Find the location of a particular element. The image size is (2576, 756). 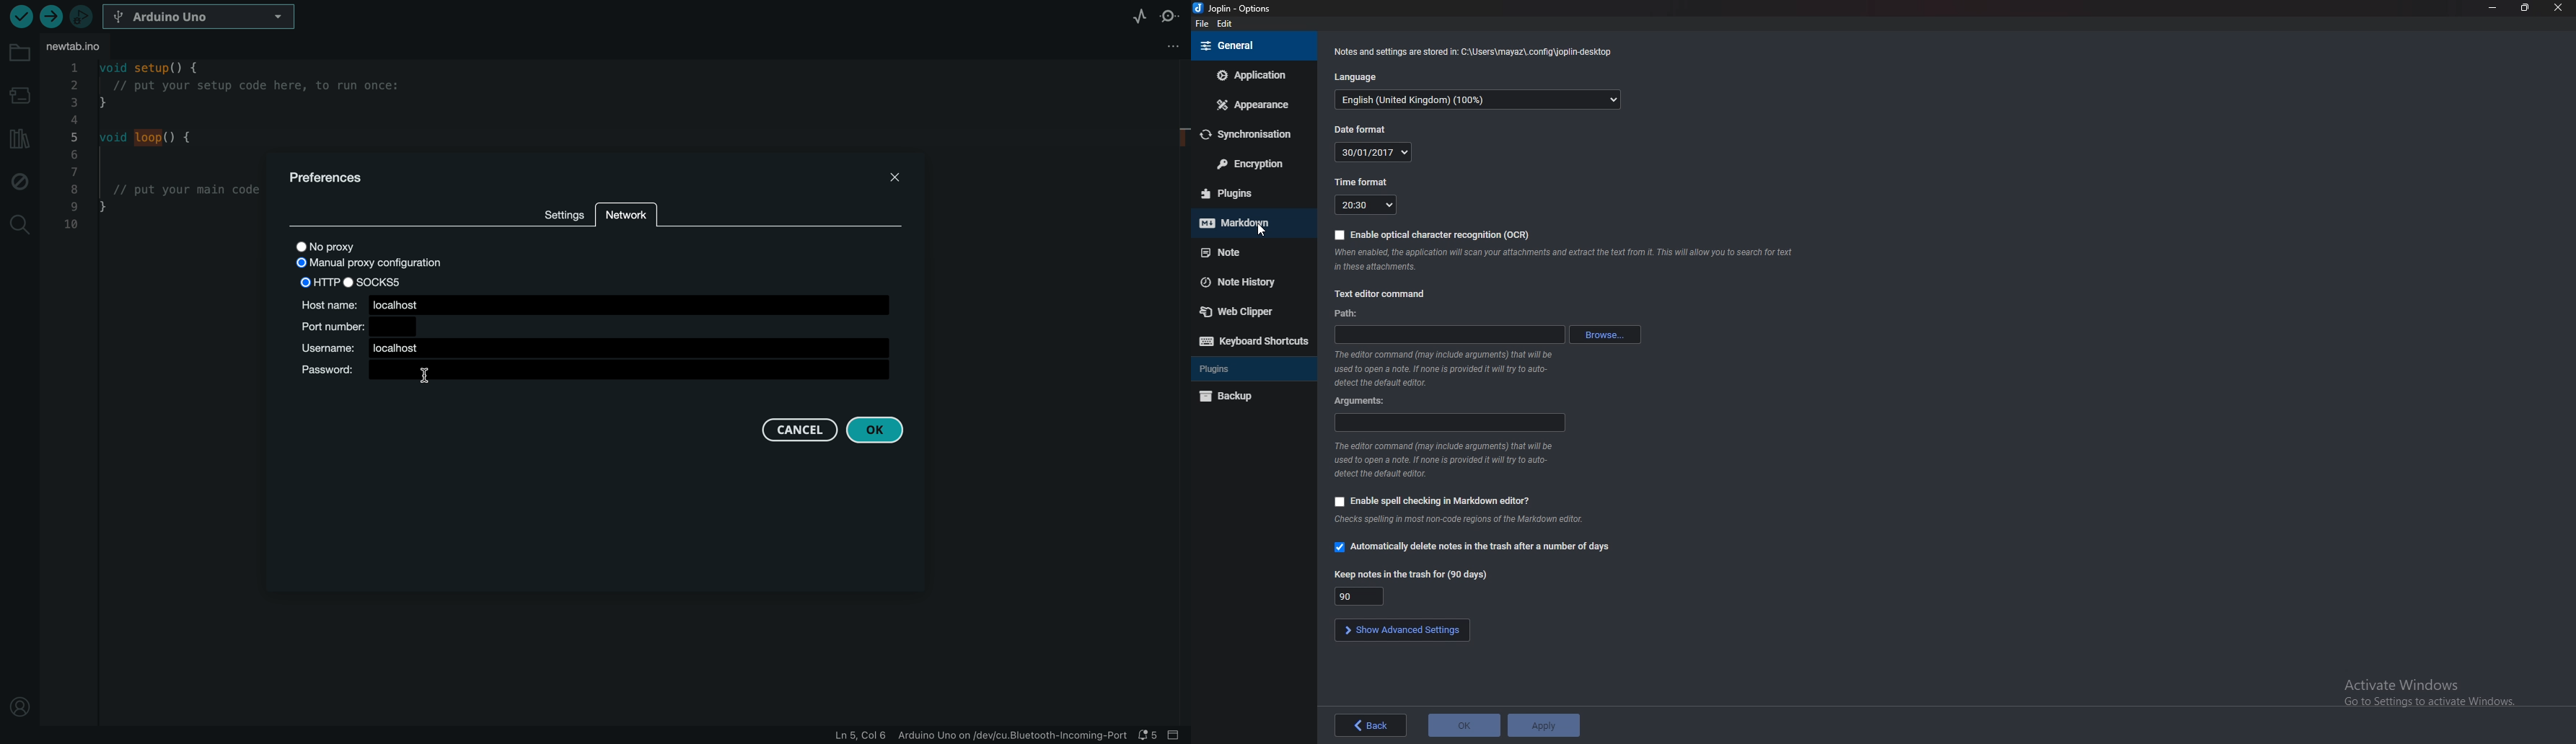

arguments is located at coordinates (1360, 400).